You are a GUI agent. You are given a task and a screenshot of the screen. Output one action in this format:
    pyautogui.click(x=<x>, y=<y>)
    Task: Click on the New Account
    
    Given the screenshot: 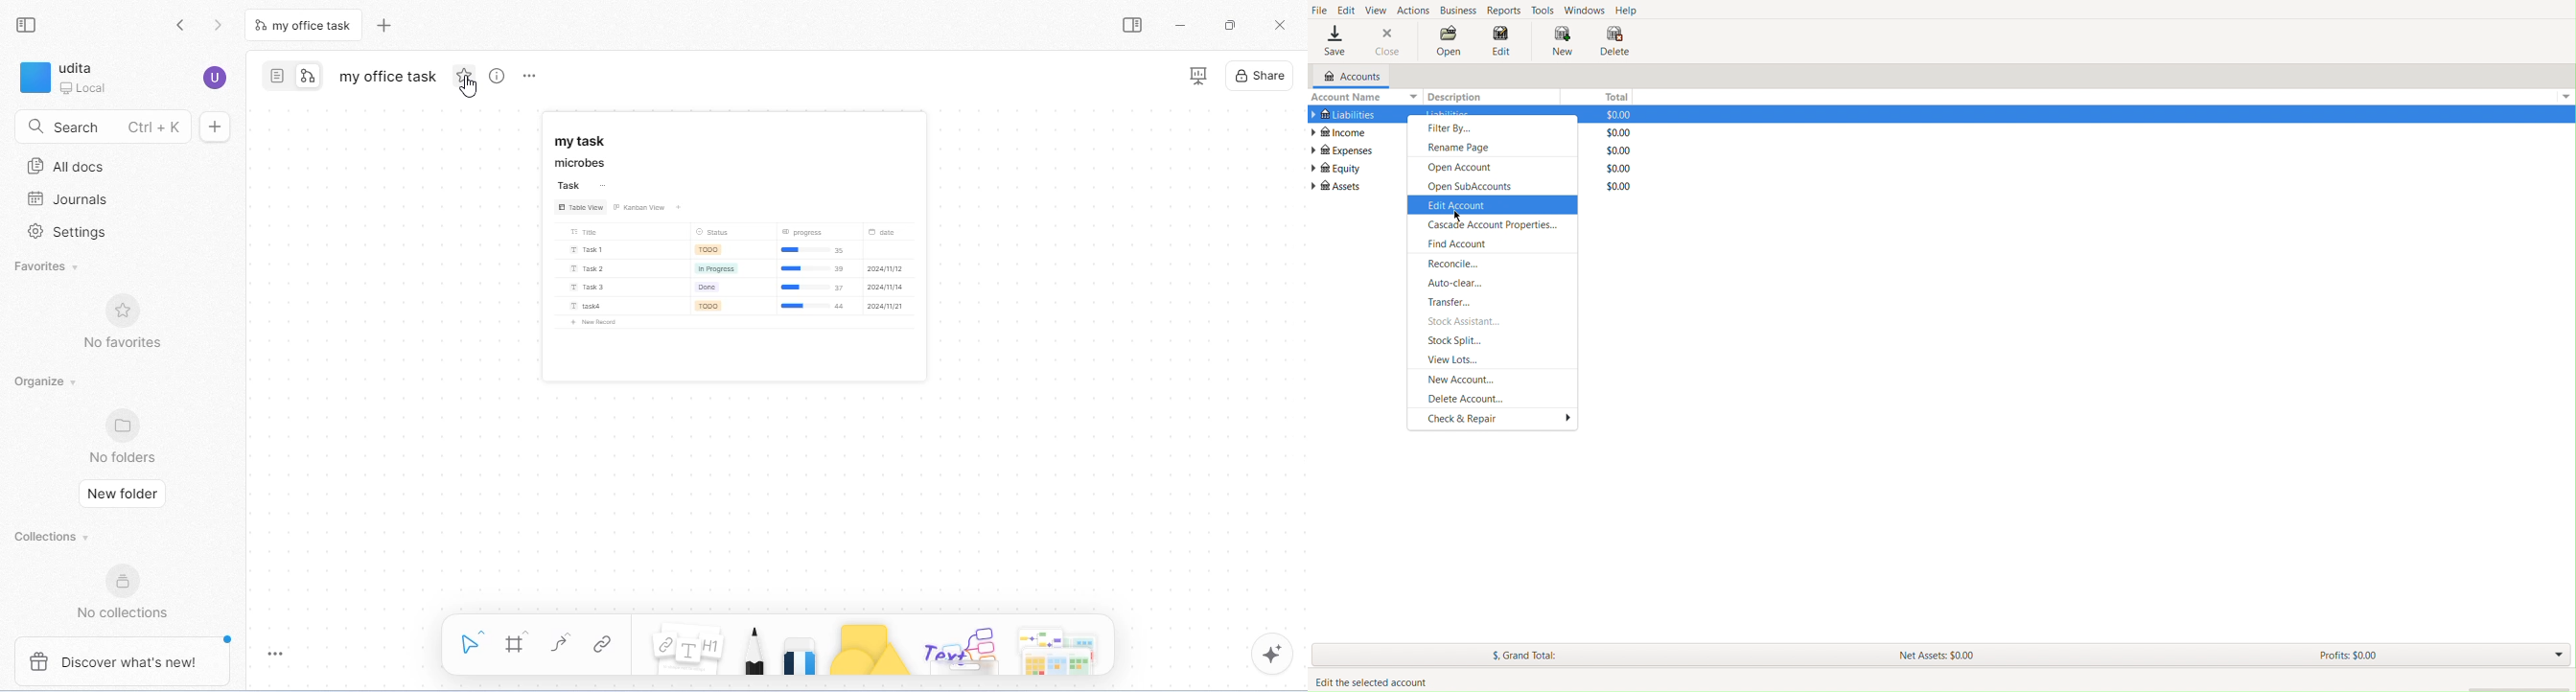 What is the action you would take?
    pyautogui.click(x=1464, y=378)
    